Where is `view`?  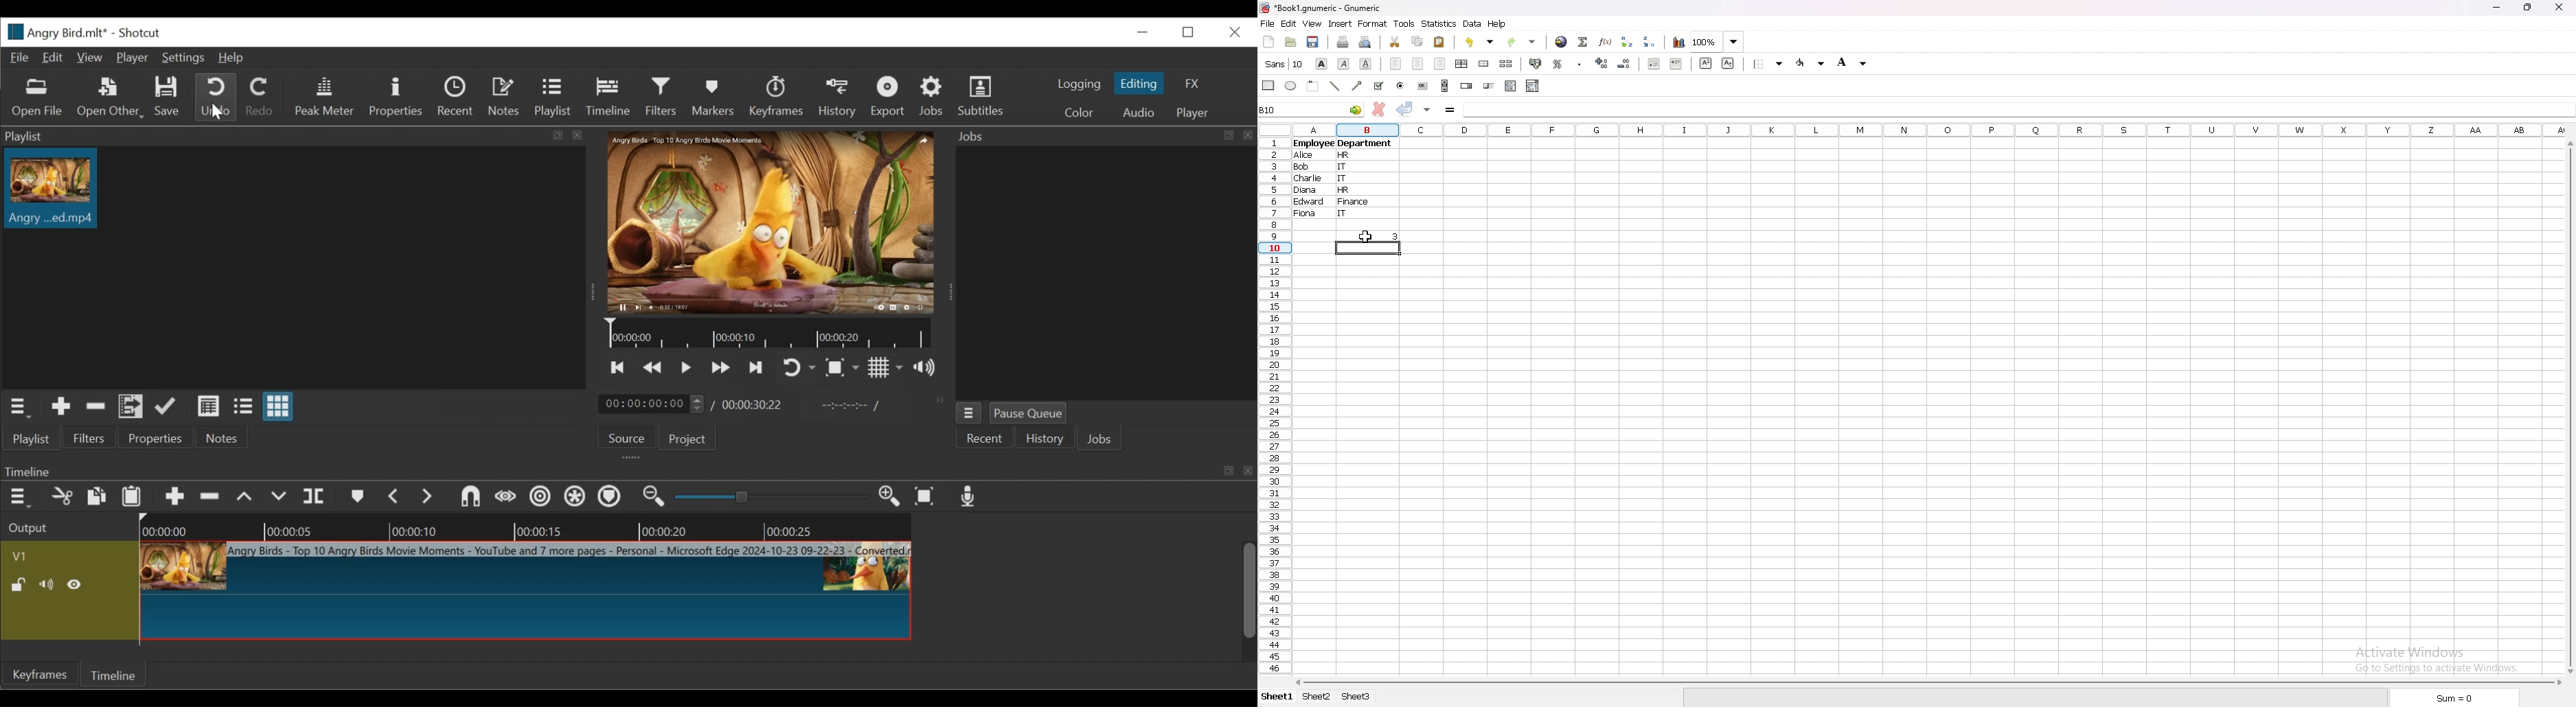 view is located at coordinates (1312, 23).